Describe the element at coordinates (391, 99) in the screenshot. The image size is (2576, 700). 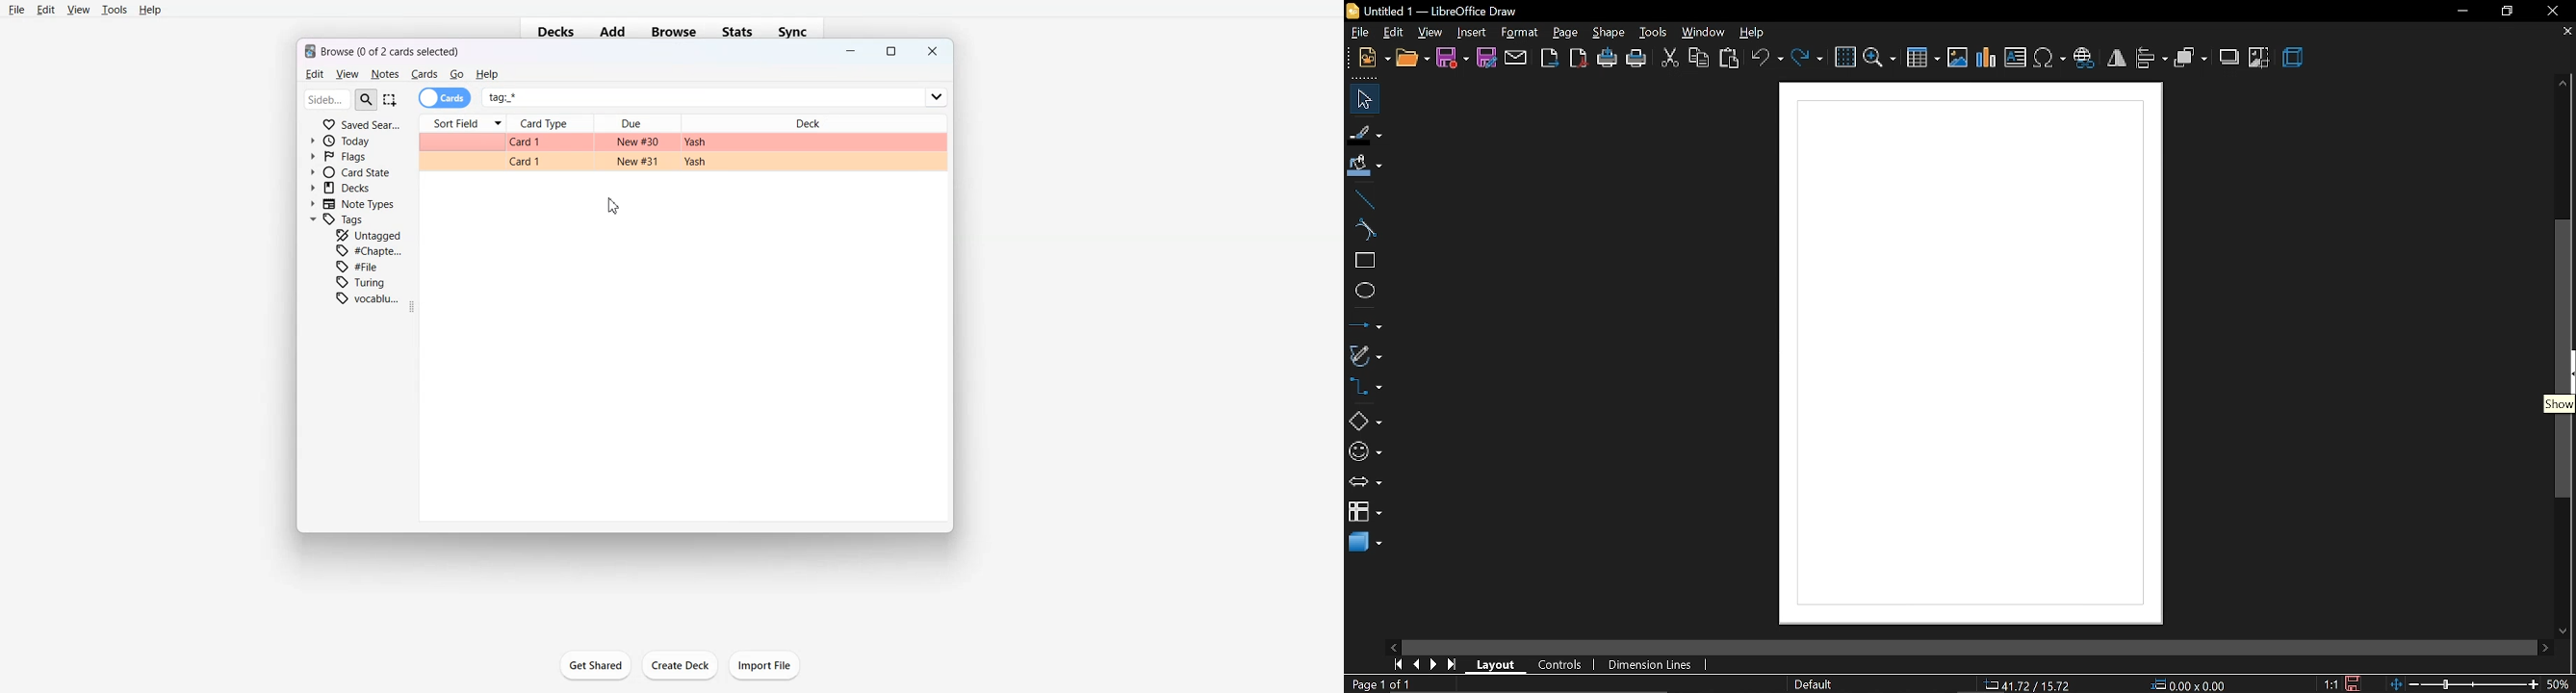
I see `Select Item` at that location.